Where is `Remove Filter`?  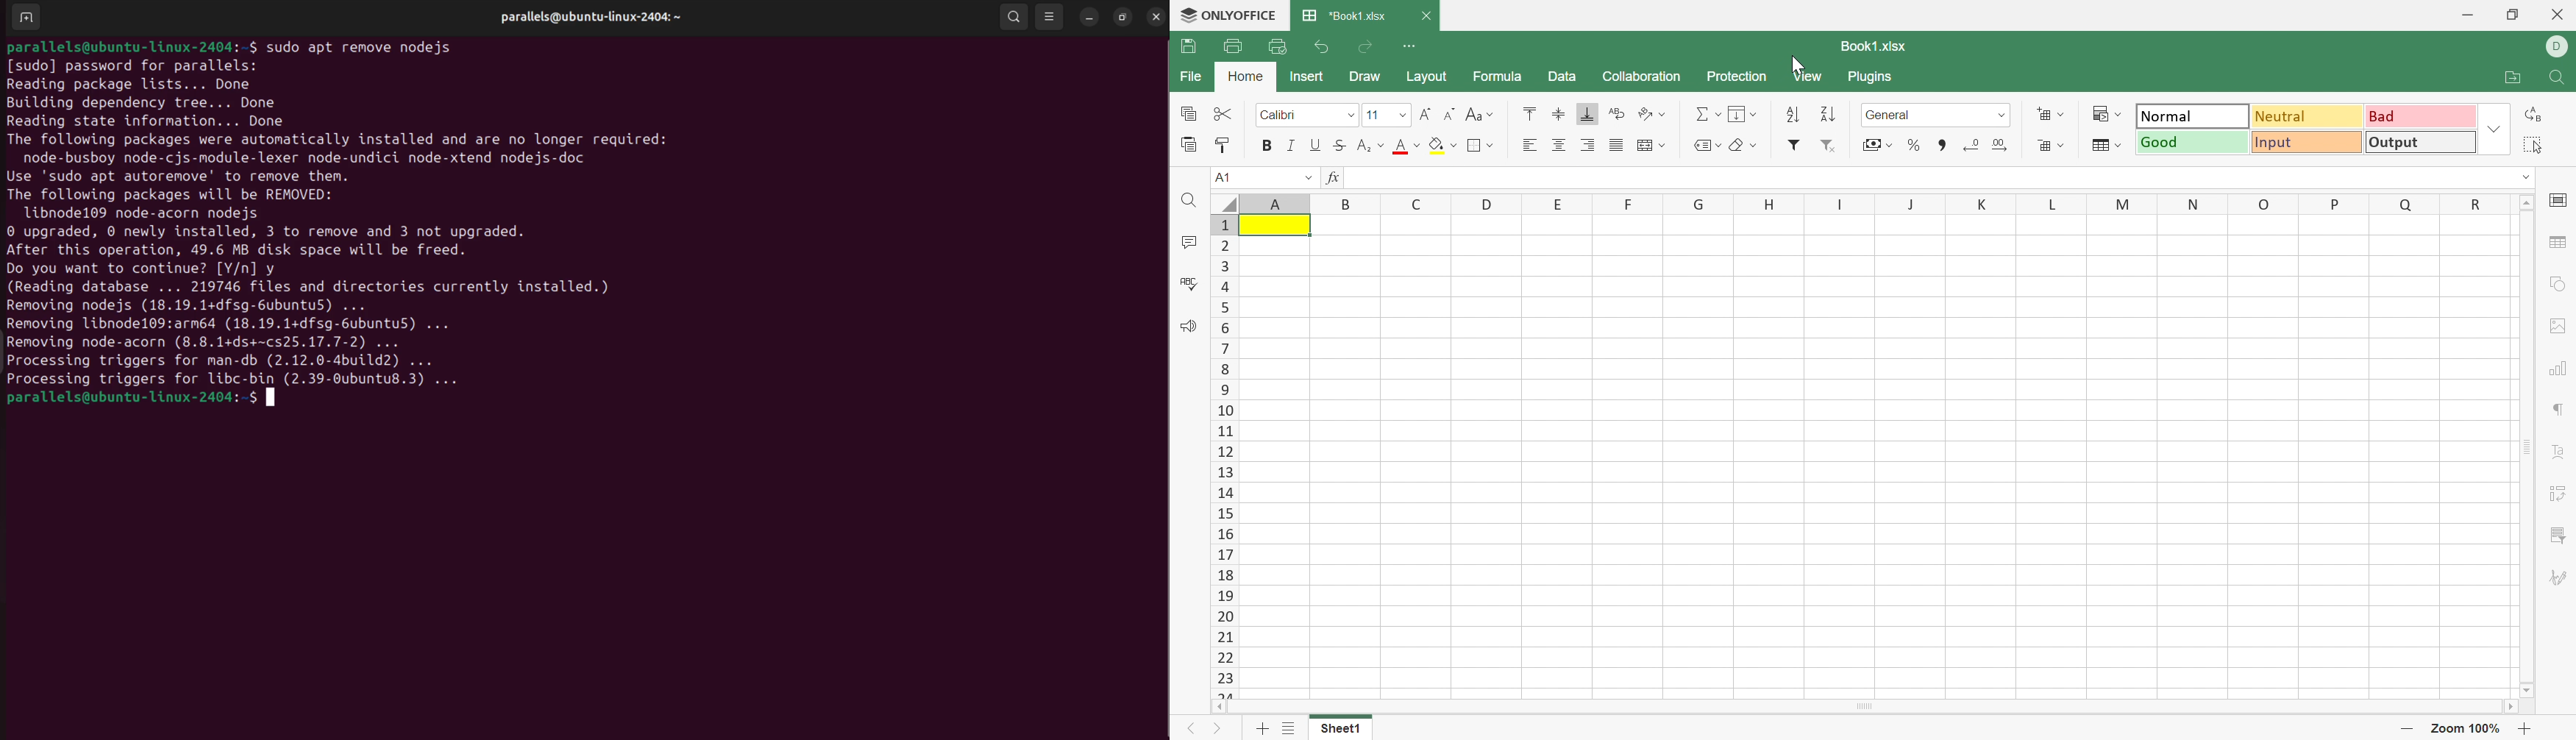
Remove Filter is located at coordinates (1827, 143).